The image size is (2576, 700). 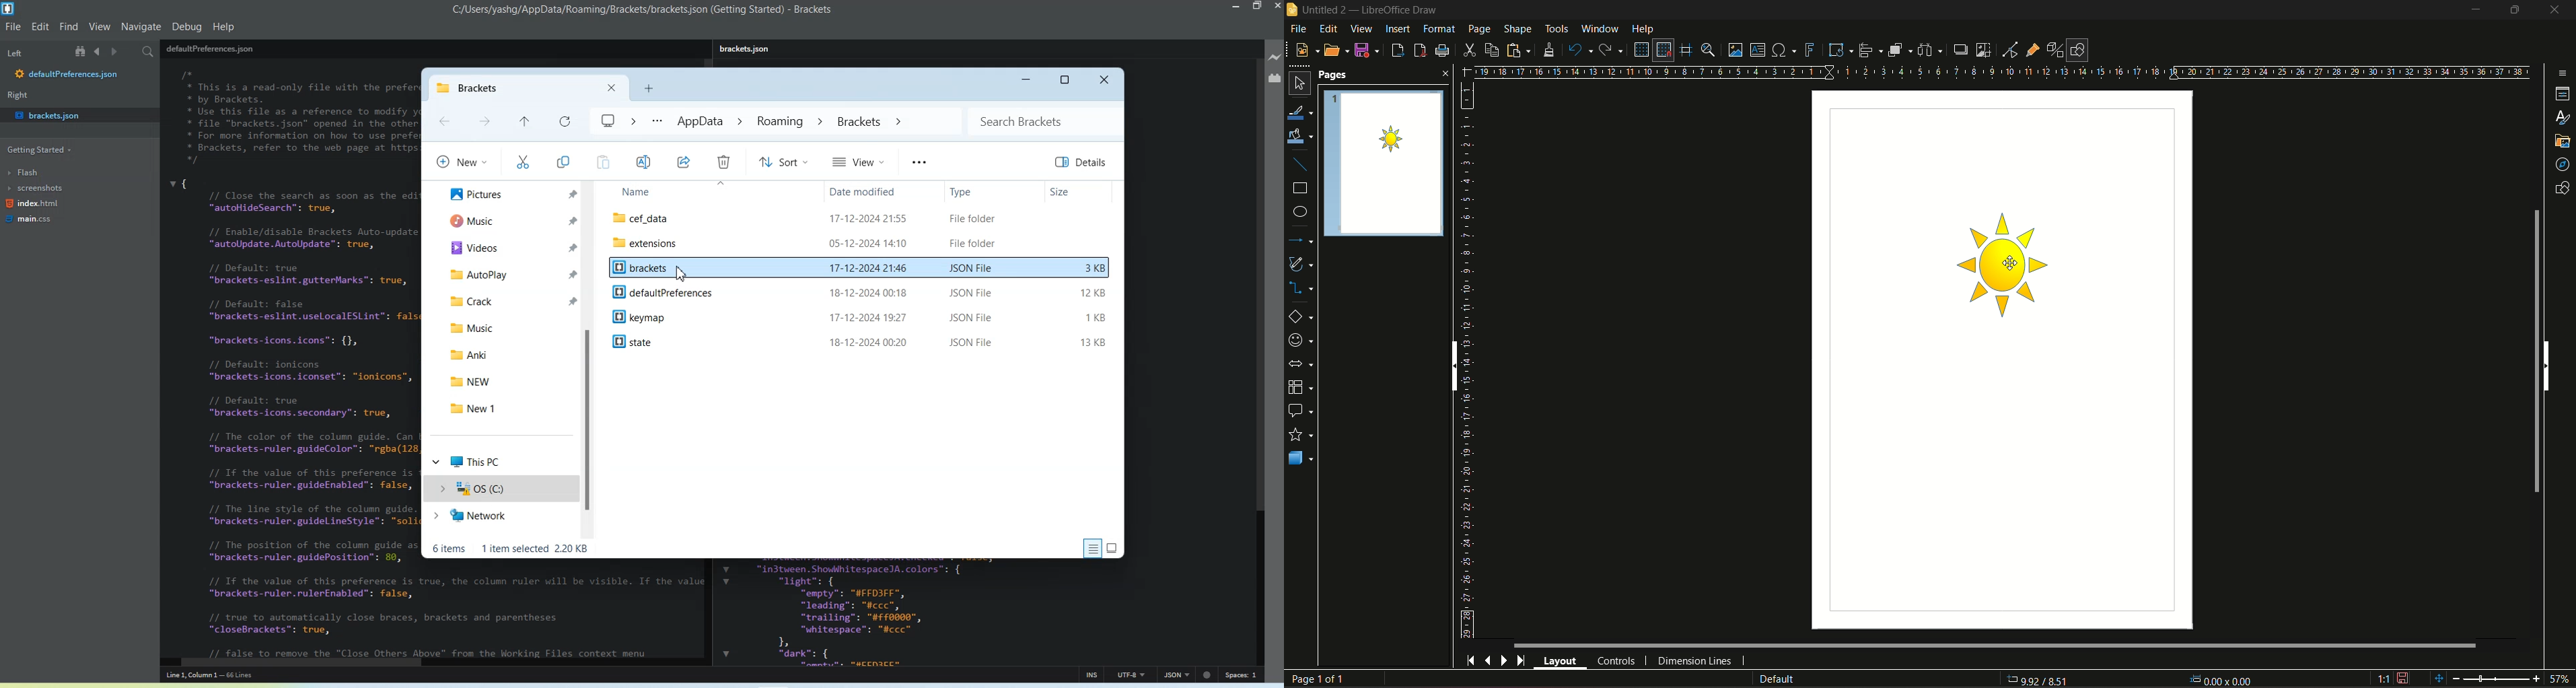 What do you see at coordinates (509, 220) in the screenshot?
I see `Music` at bounding box center [509, 220].